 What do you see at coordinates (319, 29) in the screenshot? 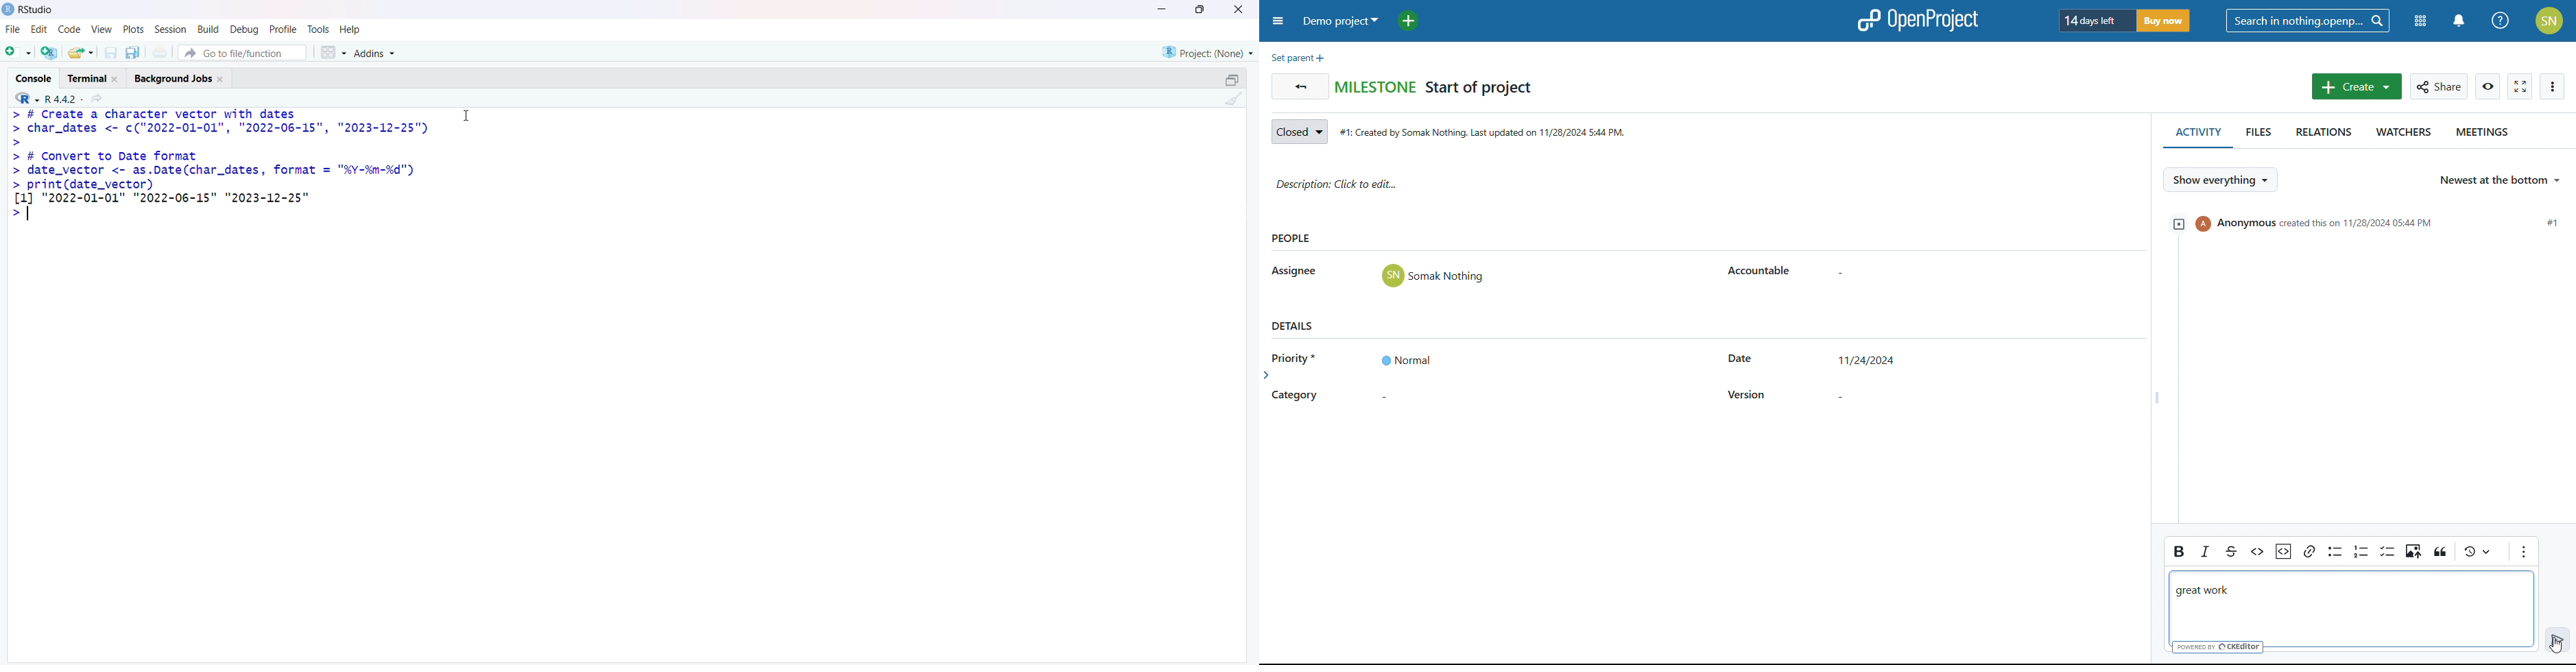
I see `Tools` at bounding box center [319, 29].